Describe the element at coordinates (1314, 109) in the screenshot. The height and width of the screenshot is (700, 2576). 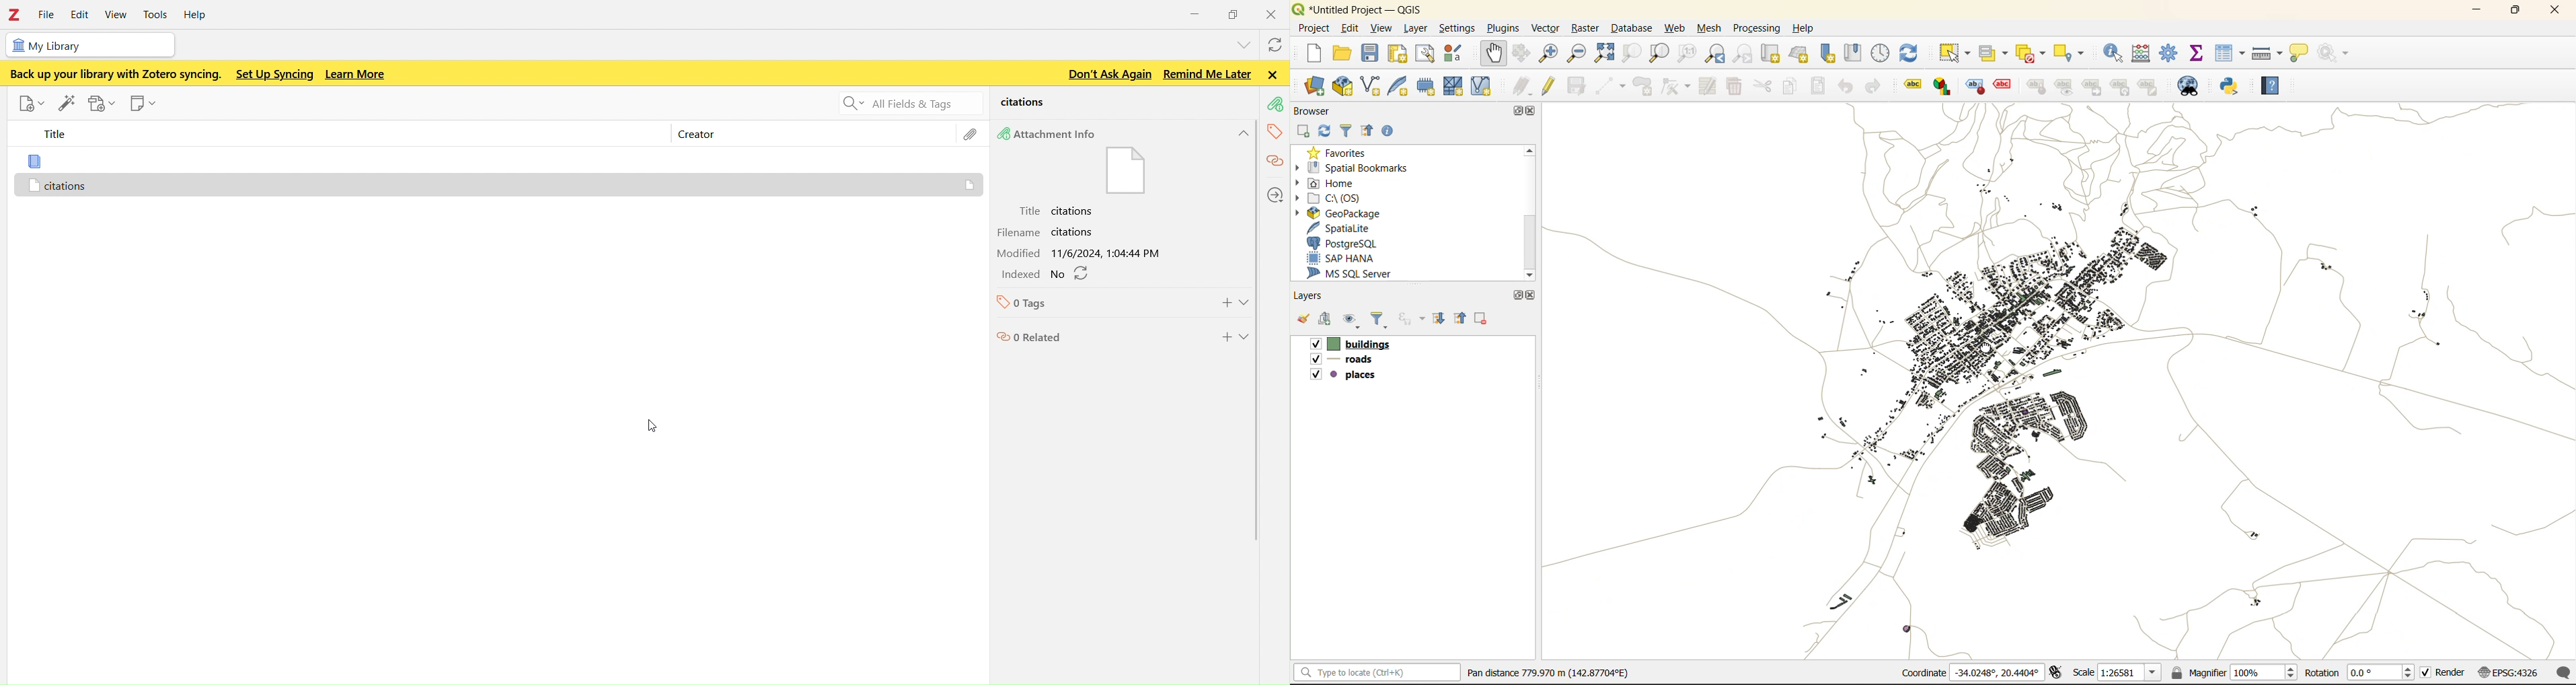
I see `browser` at that location.